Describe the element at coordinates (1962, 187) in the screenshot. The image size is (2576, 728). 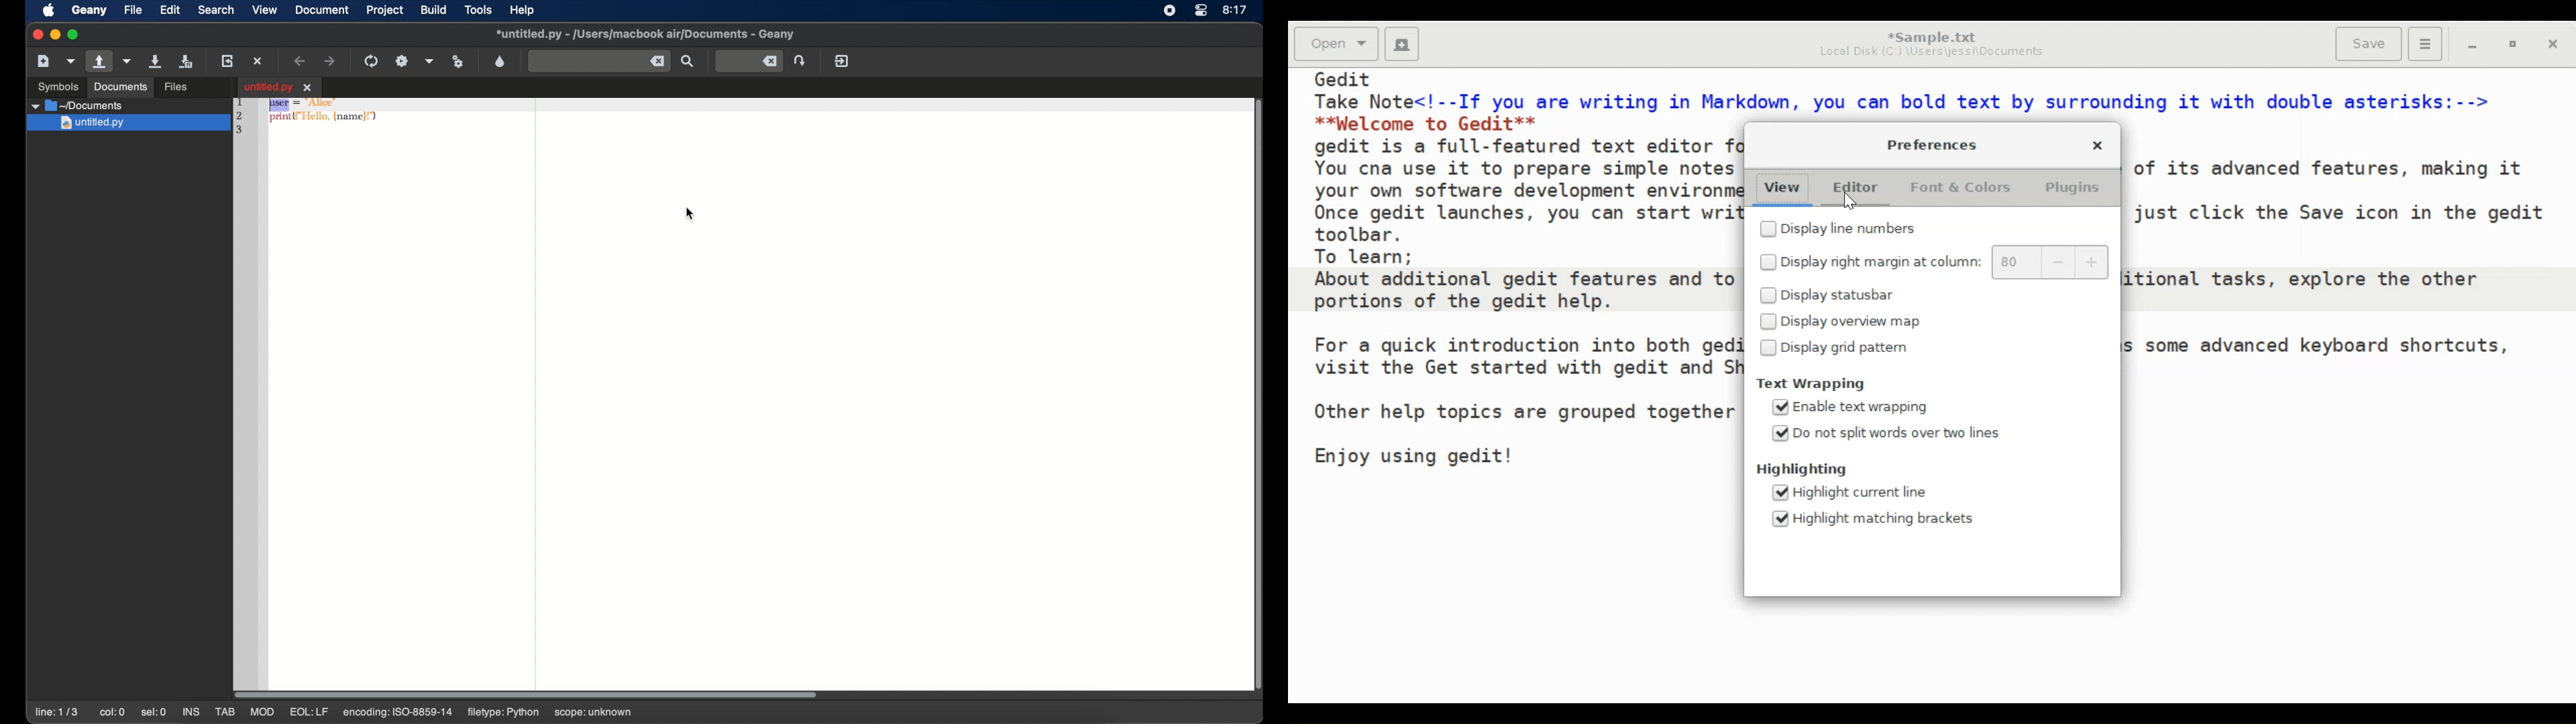
I see `Font & Colors` at that location.